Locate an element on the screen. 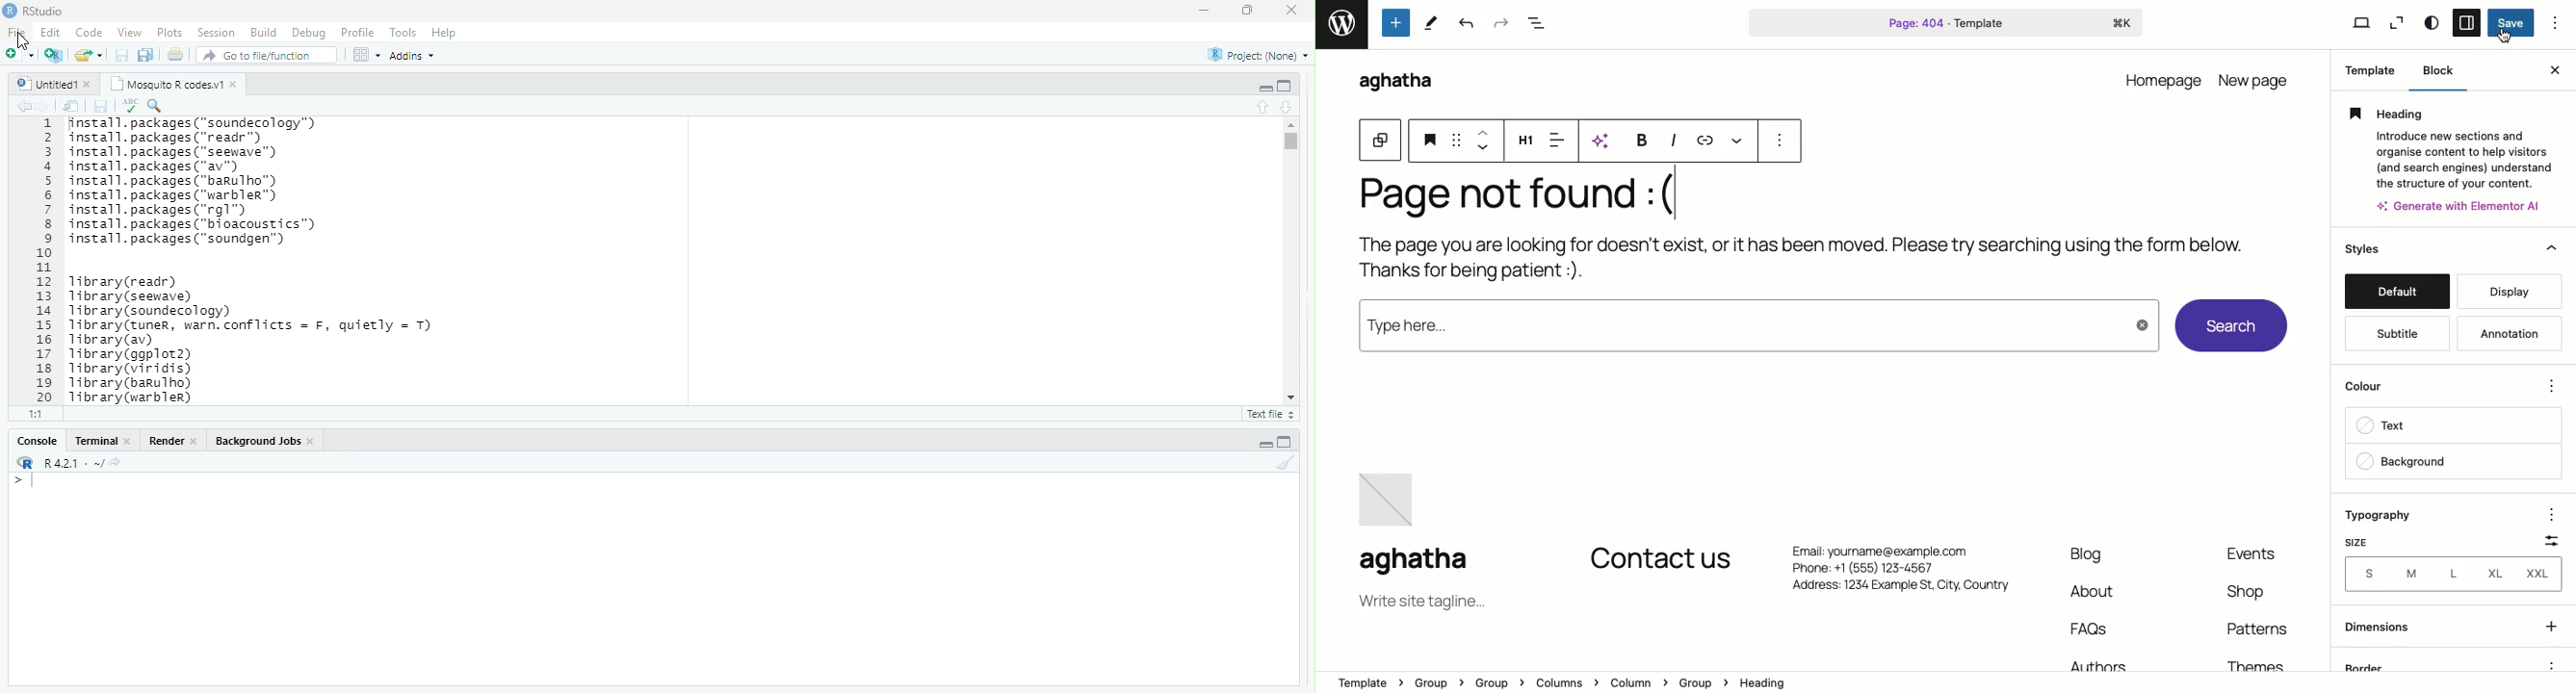  share is located at coordinates (115, 462).